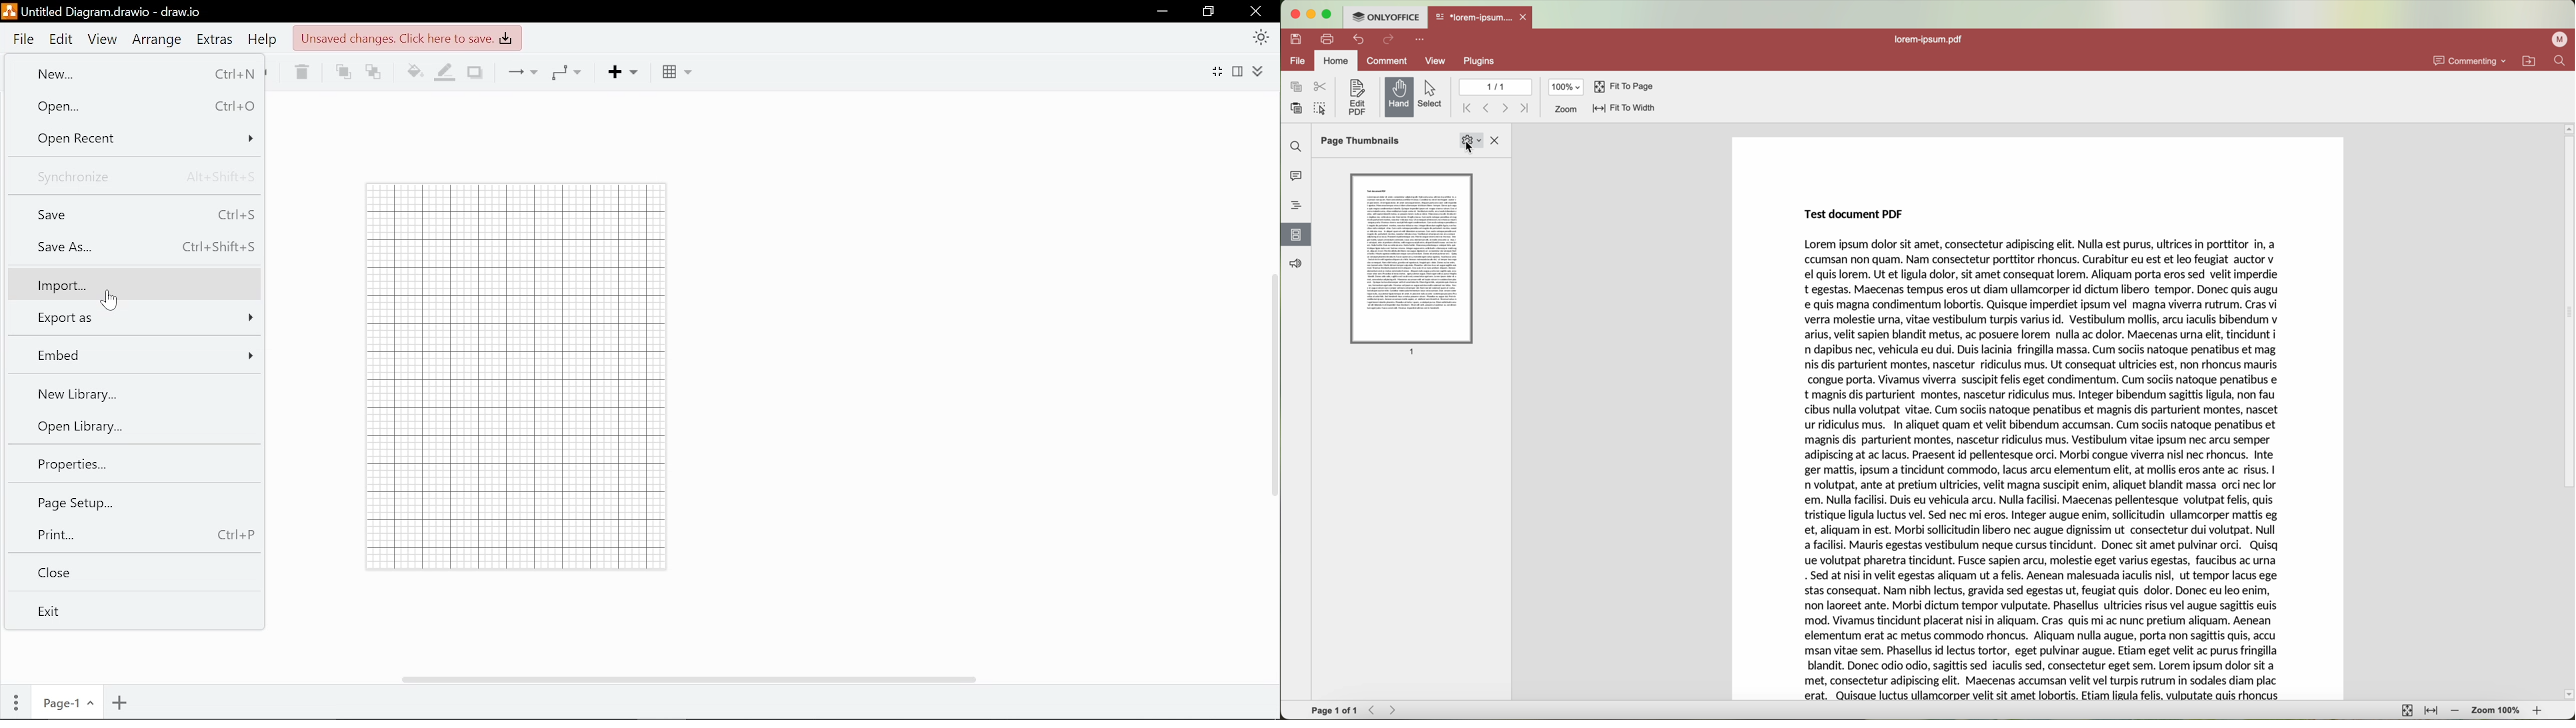 This screenshot has height=728, width=2576. Describe the element at coordinates (1394, 710) in the screenshot. I see `Forward` at that location.